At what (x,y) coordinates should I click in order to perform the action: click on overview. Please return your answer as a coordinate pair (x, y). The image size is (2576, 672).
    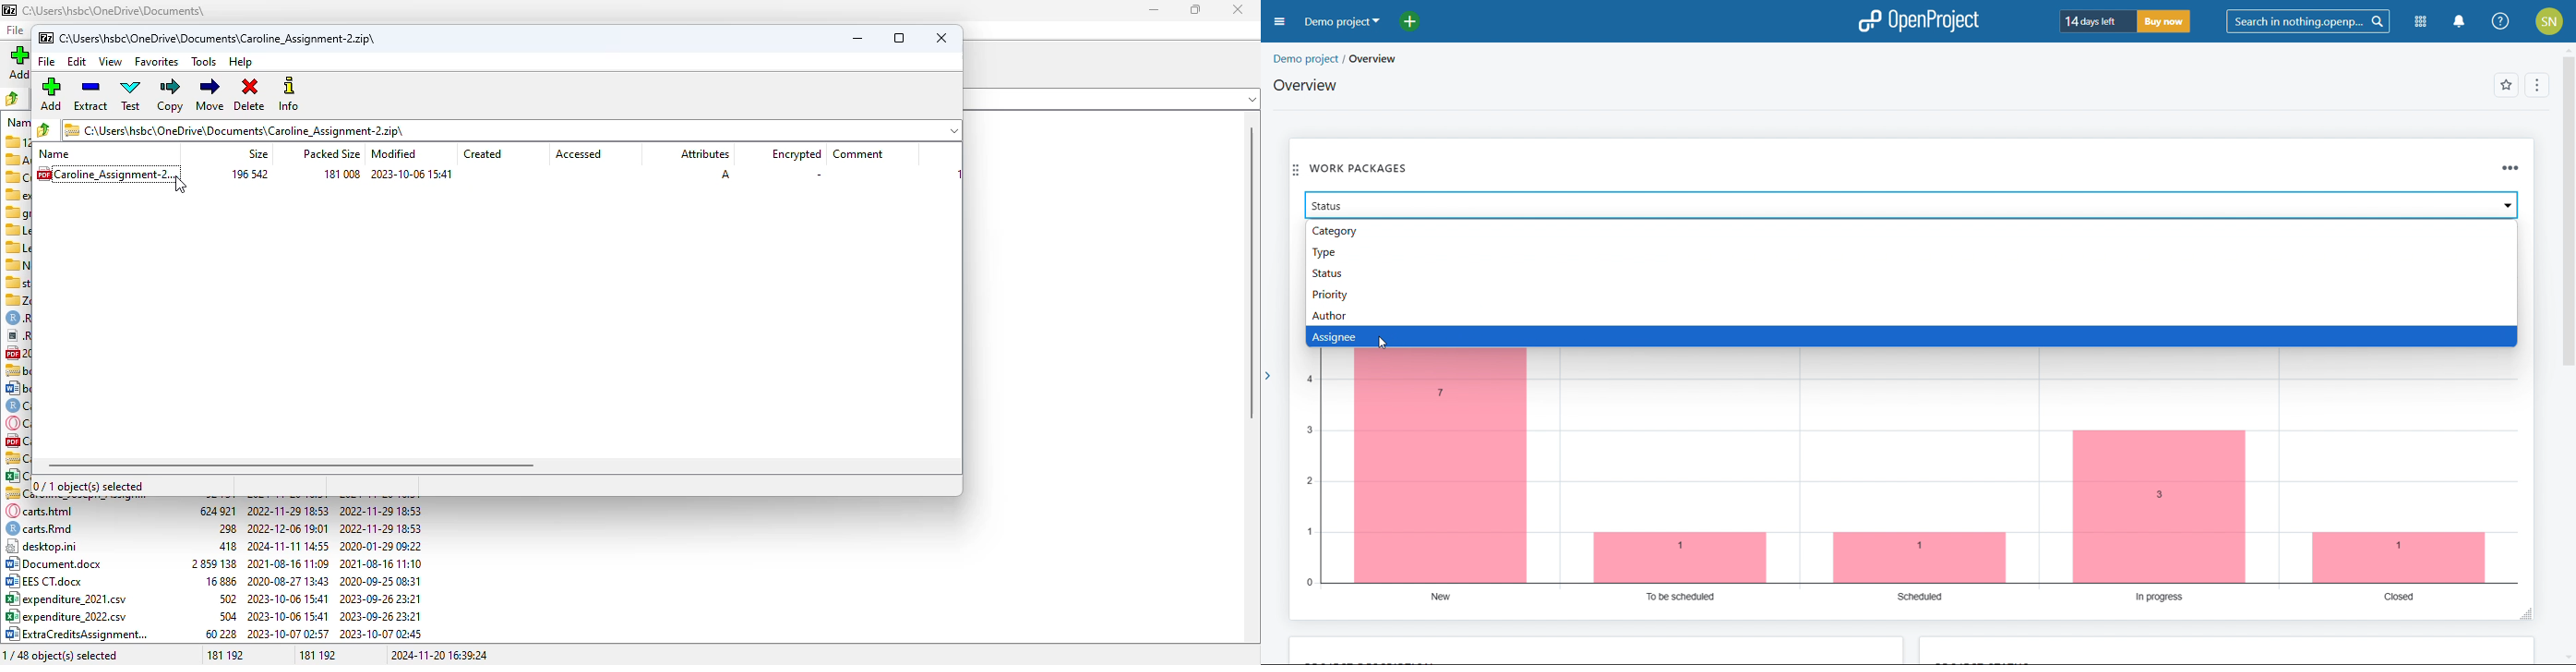
    Looking at the image, I should click on (1383, 59).